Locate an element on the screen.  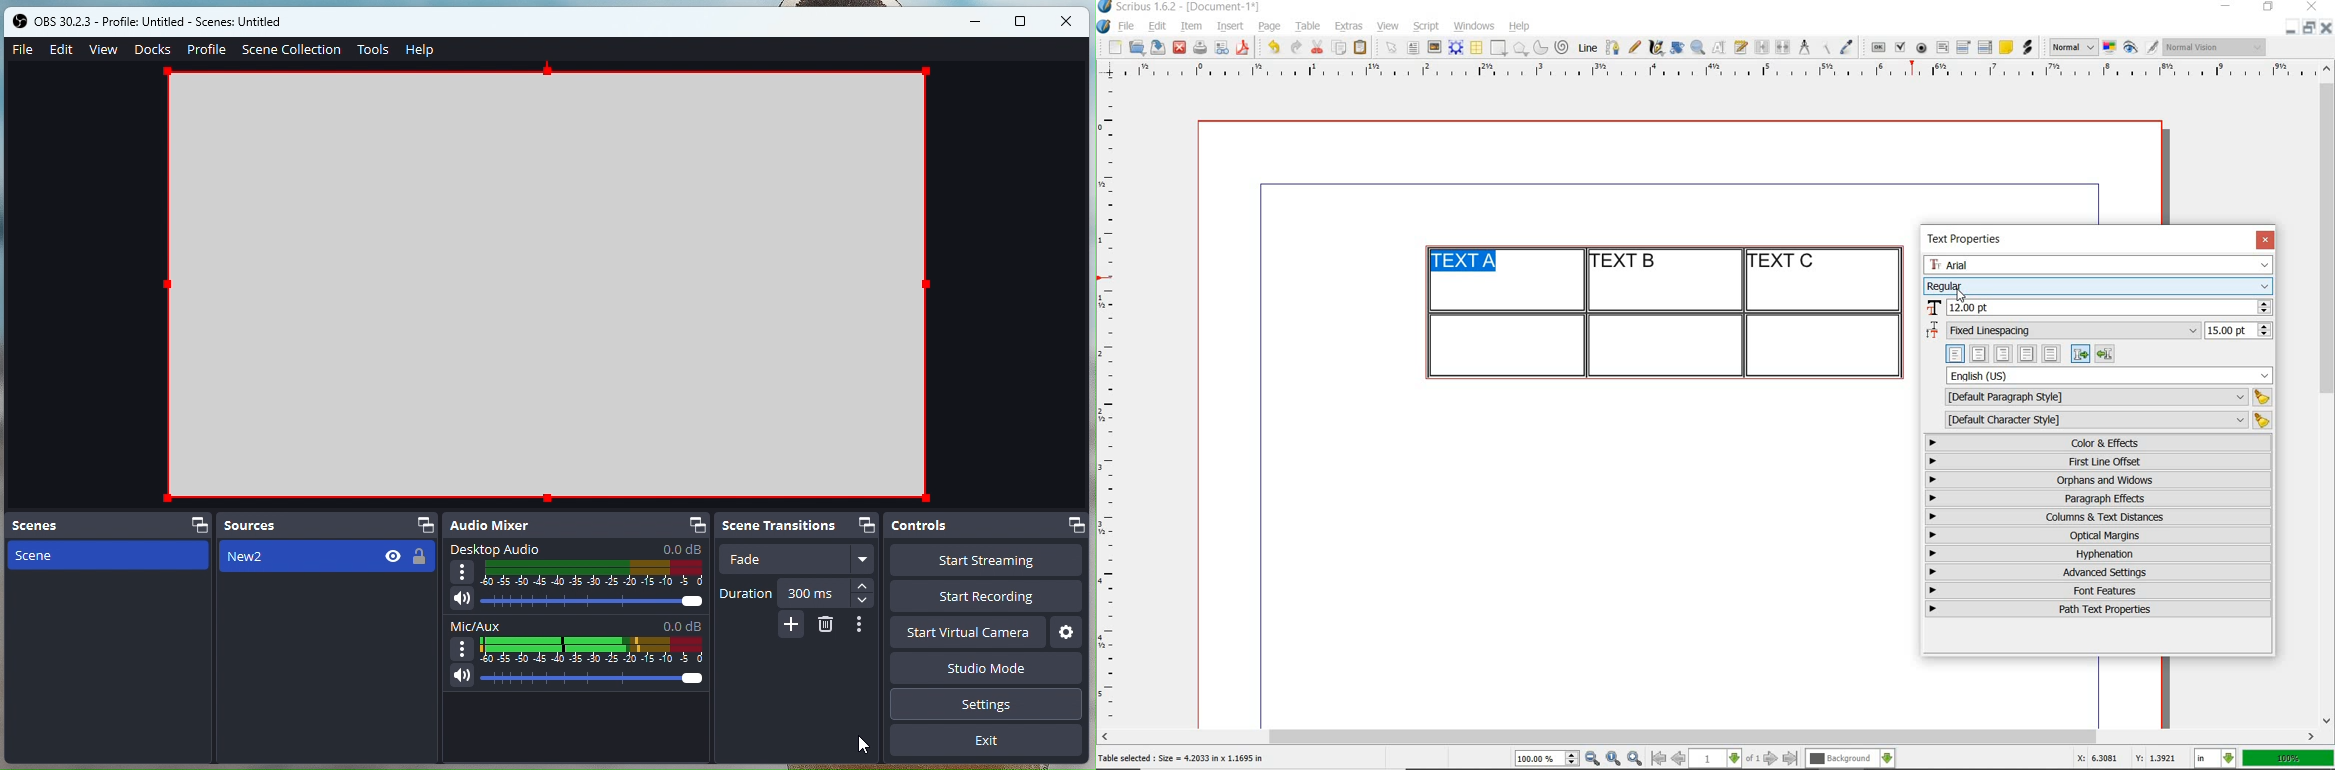
spiral is located at coordinates (1563, 47).